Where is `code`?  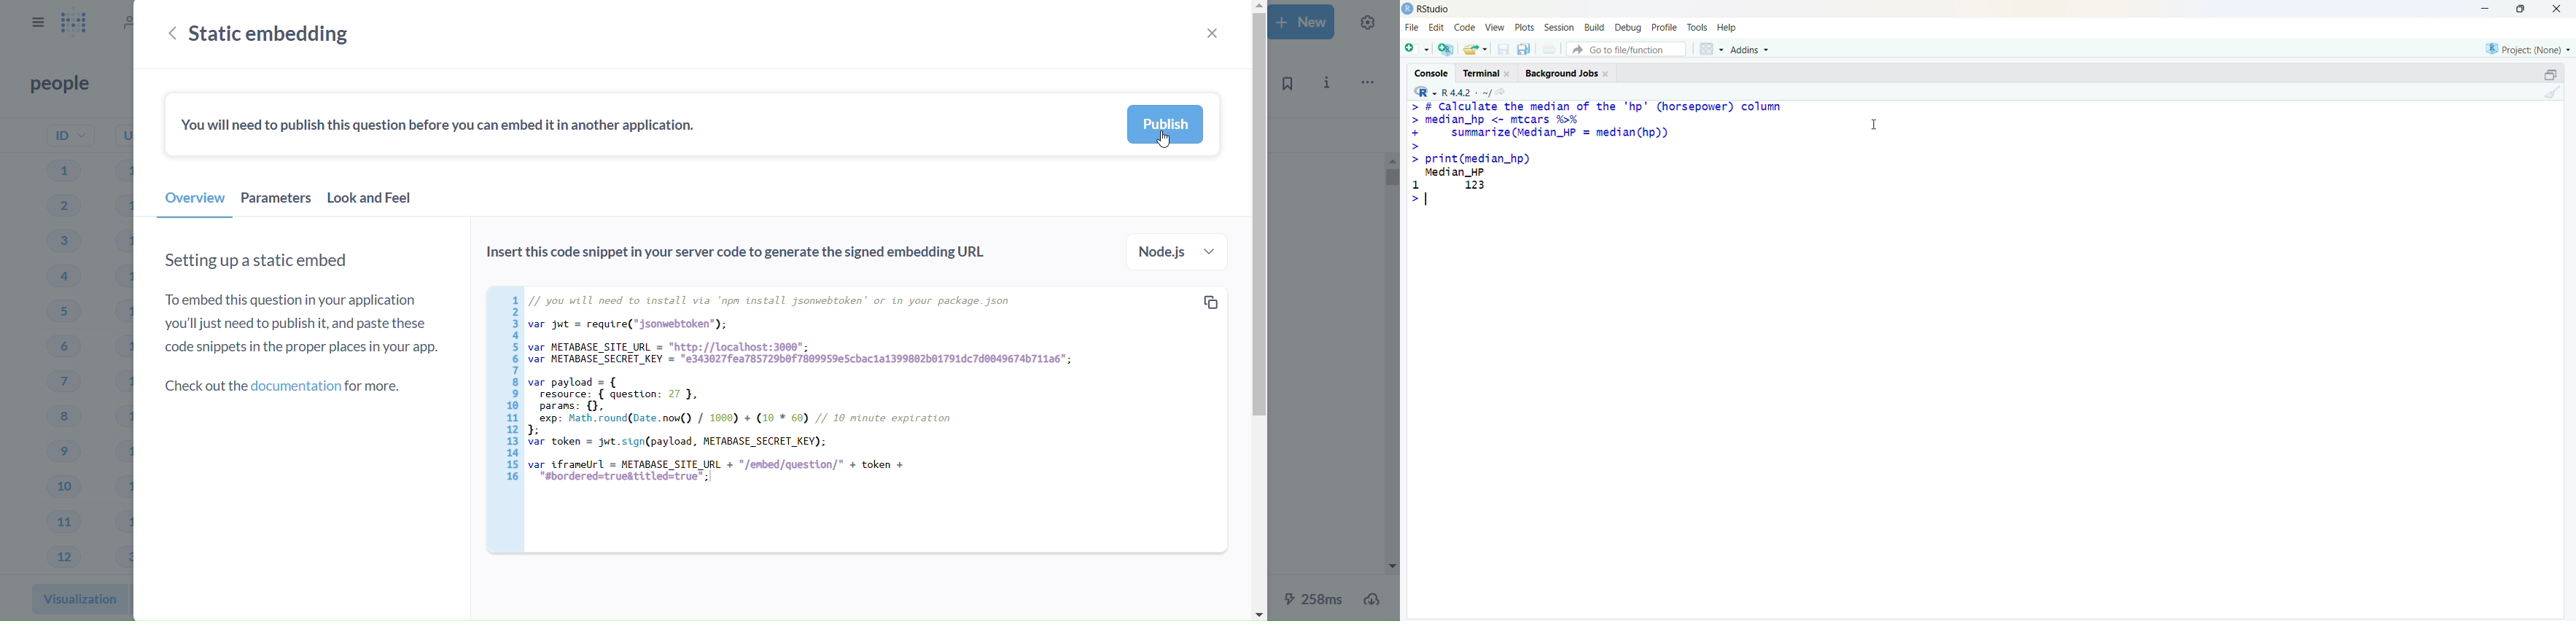
code is located at coordinates (1464, 27).